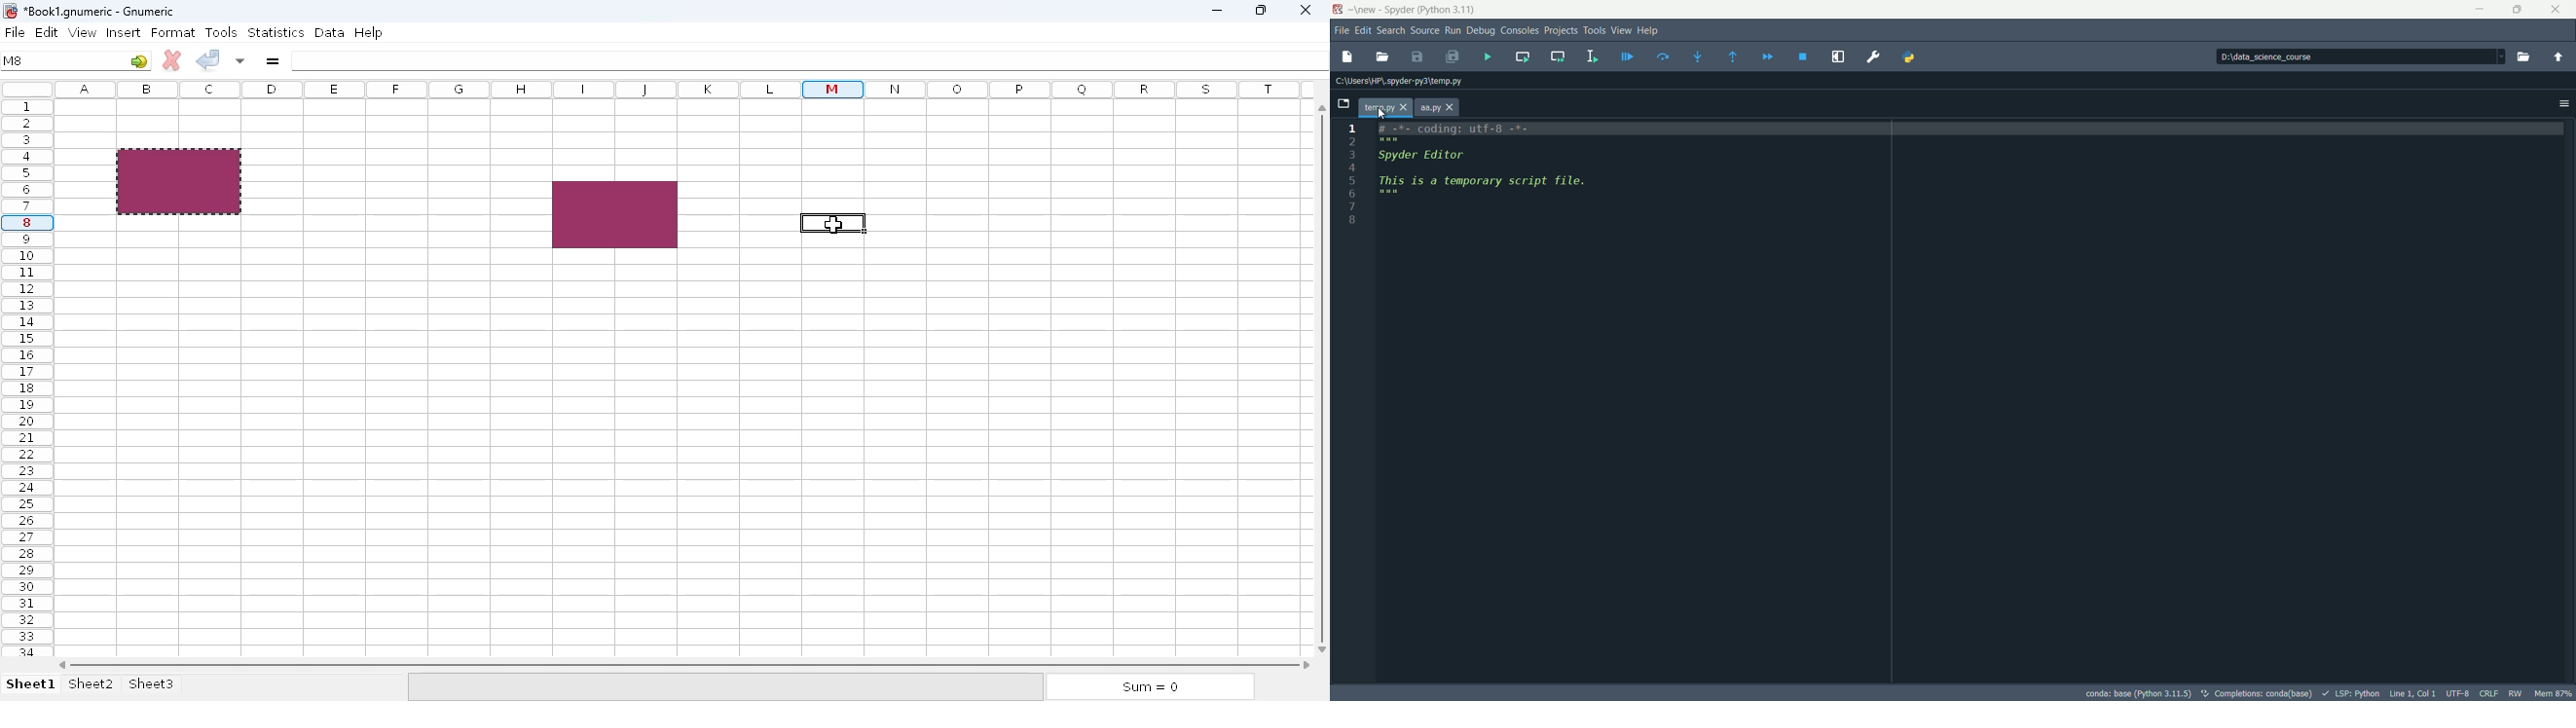 The image size is (2576, 728). What do you see at coordinates (2136, 693) in the screenshot?
I see `python interpretor` at bounding box center [2136, 693].